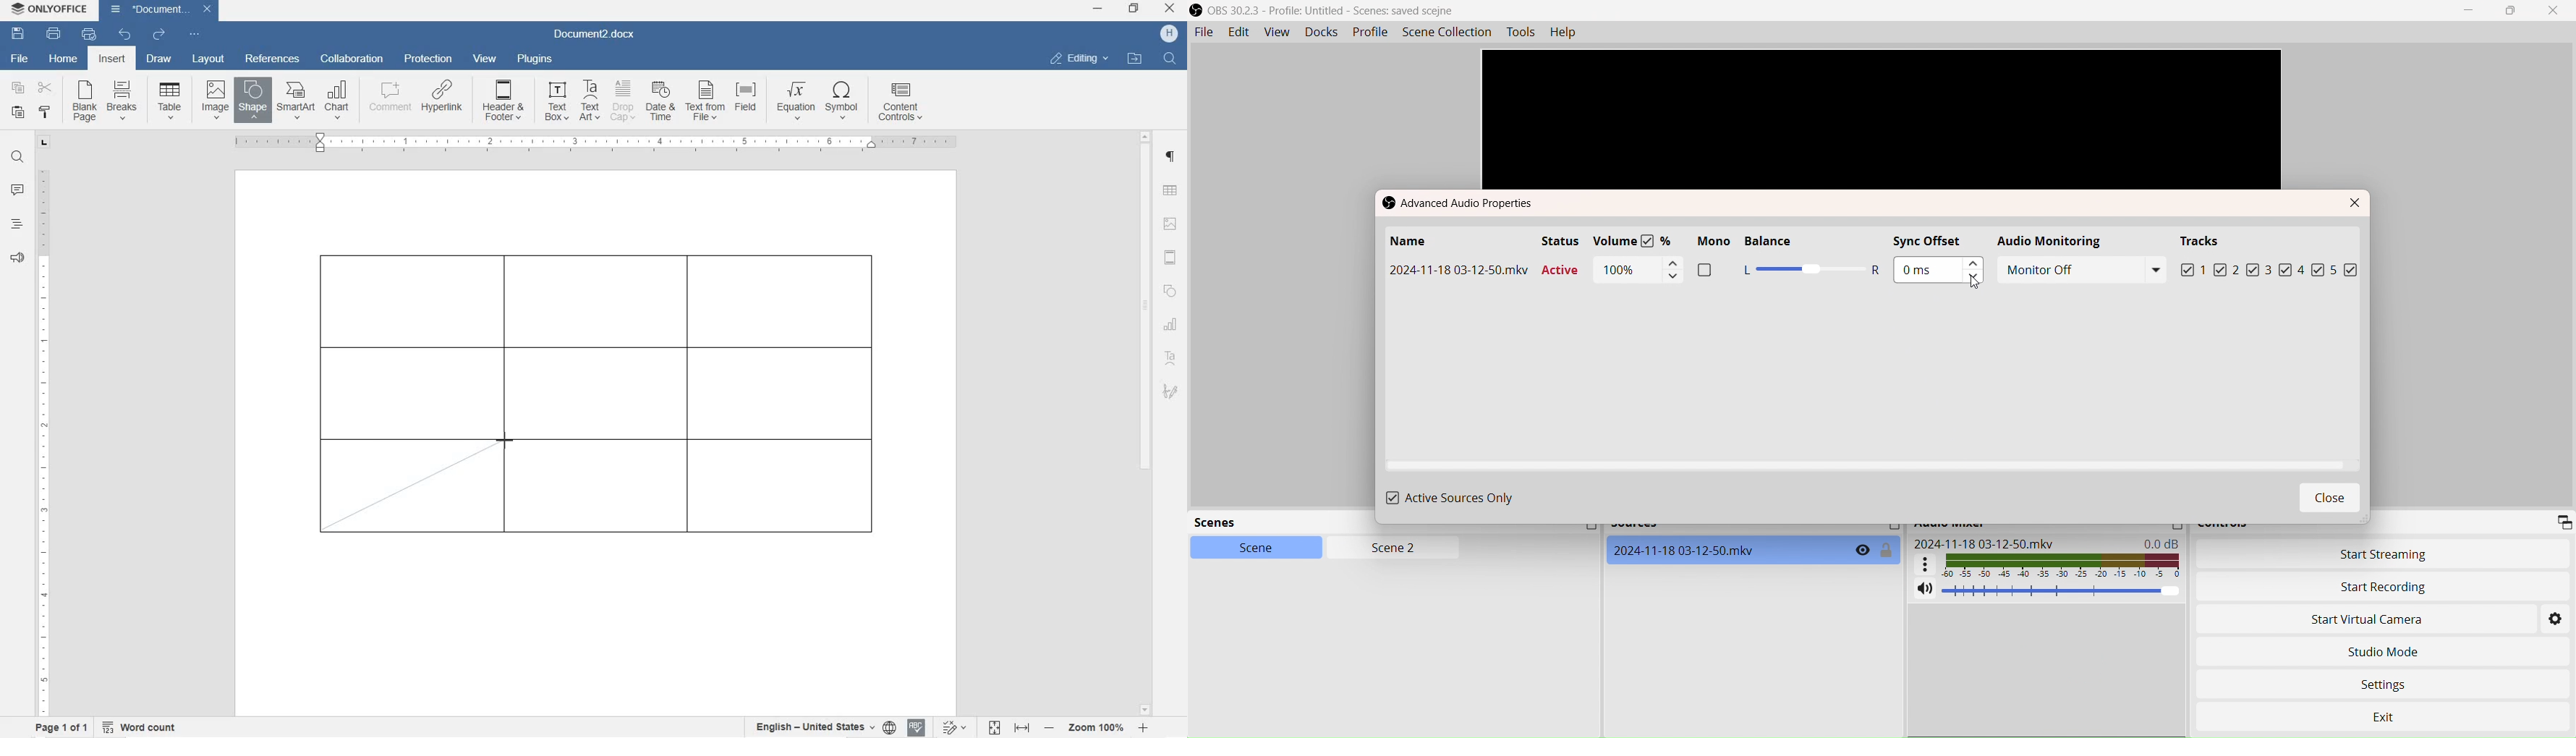  I want to click on textart, so click(1170, 356).